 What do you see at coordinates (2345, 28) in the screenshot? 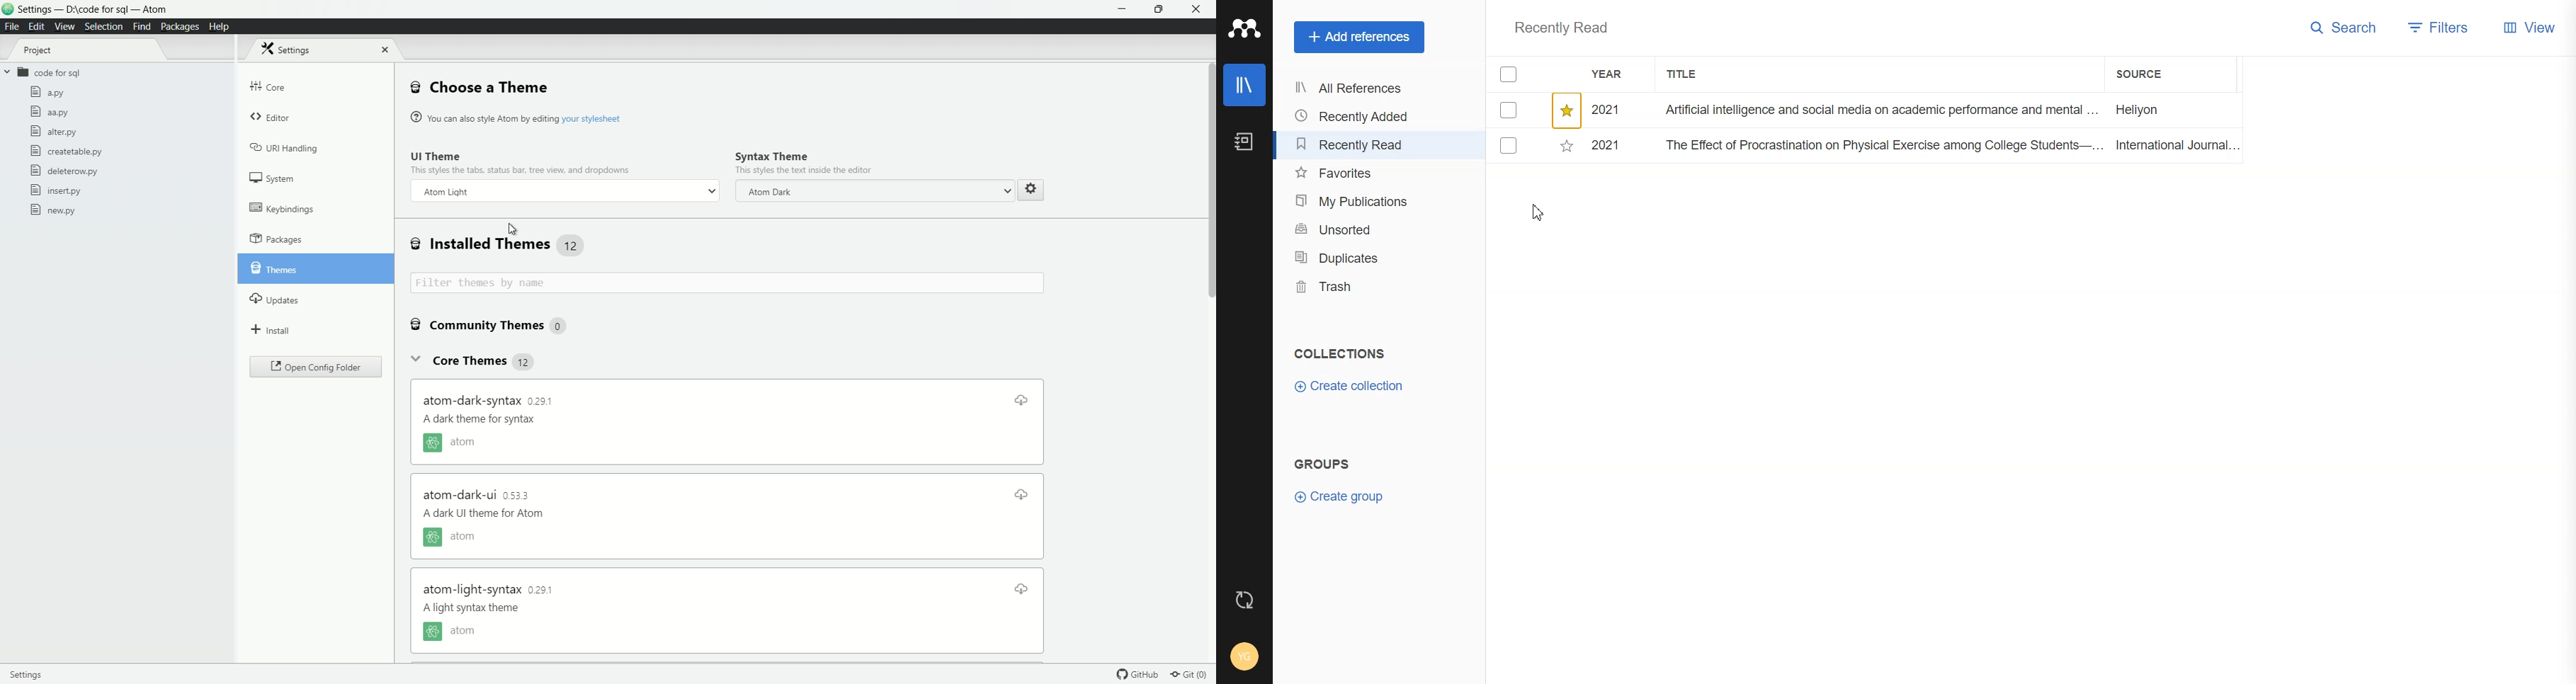
I see `Search` at bounding box center [2345, 28].